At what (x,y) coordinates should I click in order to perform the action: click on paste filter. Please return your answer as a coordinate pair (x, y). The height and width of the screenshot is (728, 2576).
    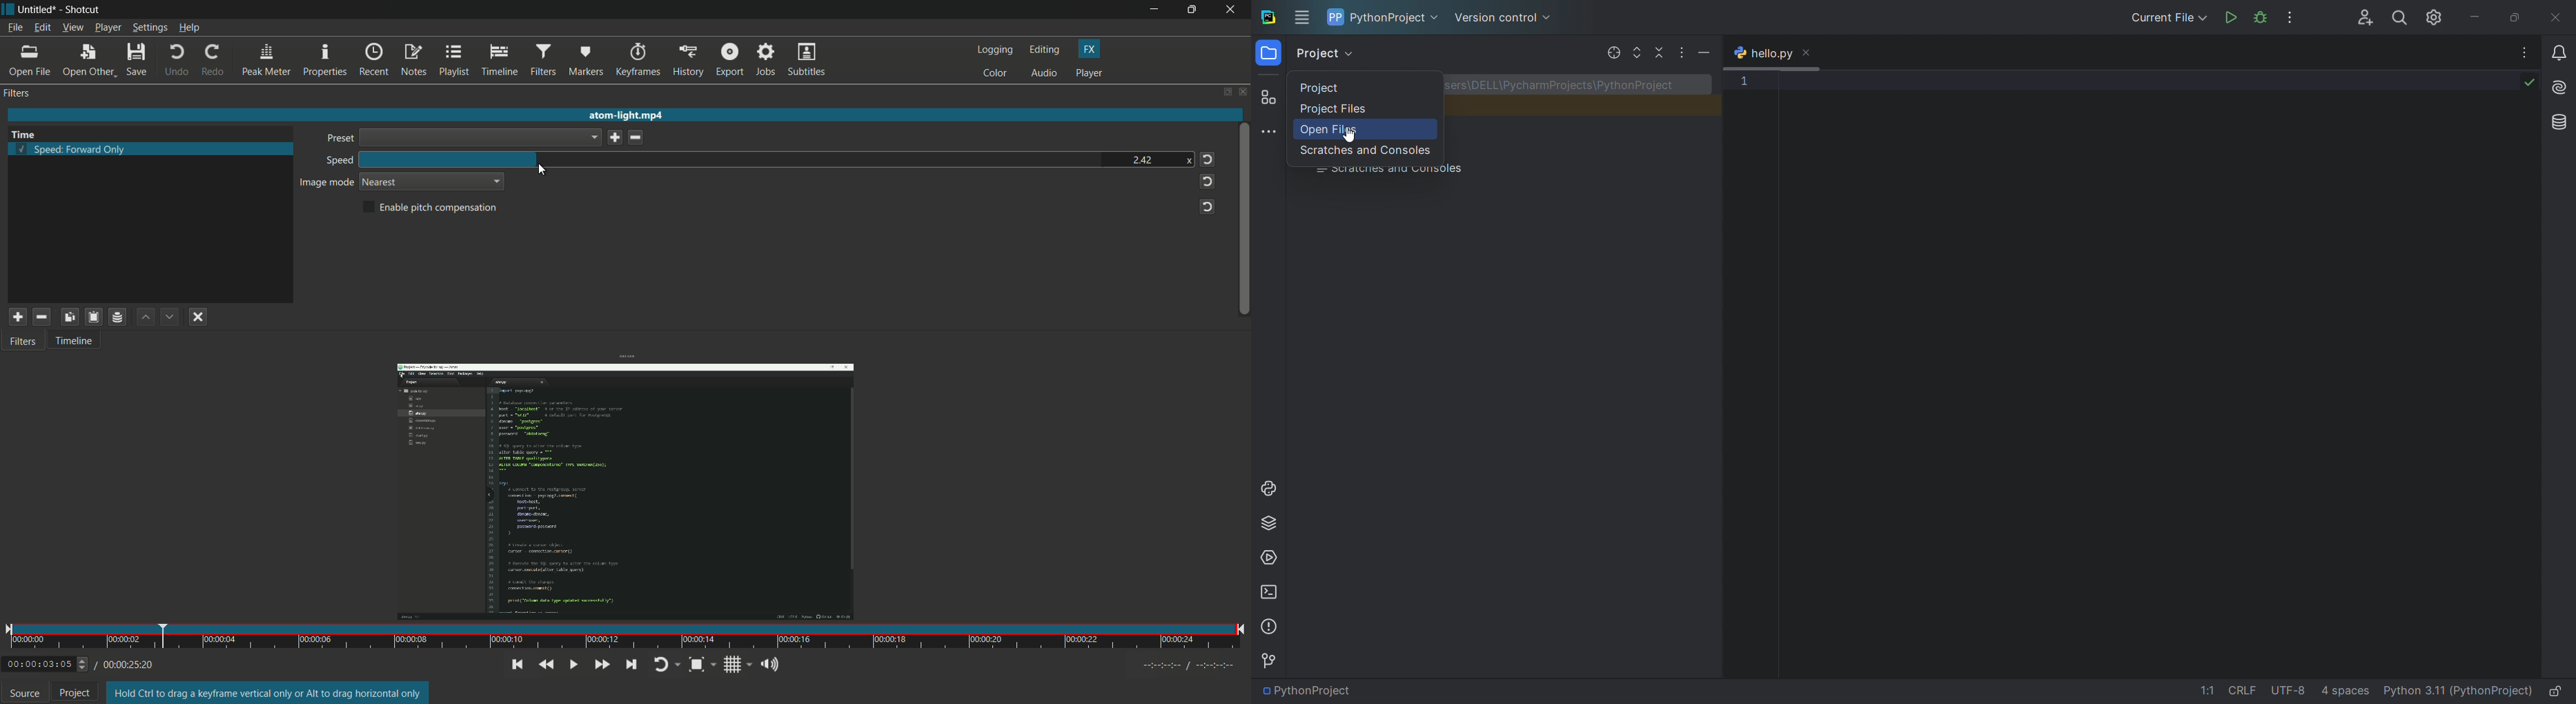
    Looking at the image, I should click on (93, 316).